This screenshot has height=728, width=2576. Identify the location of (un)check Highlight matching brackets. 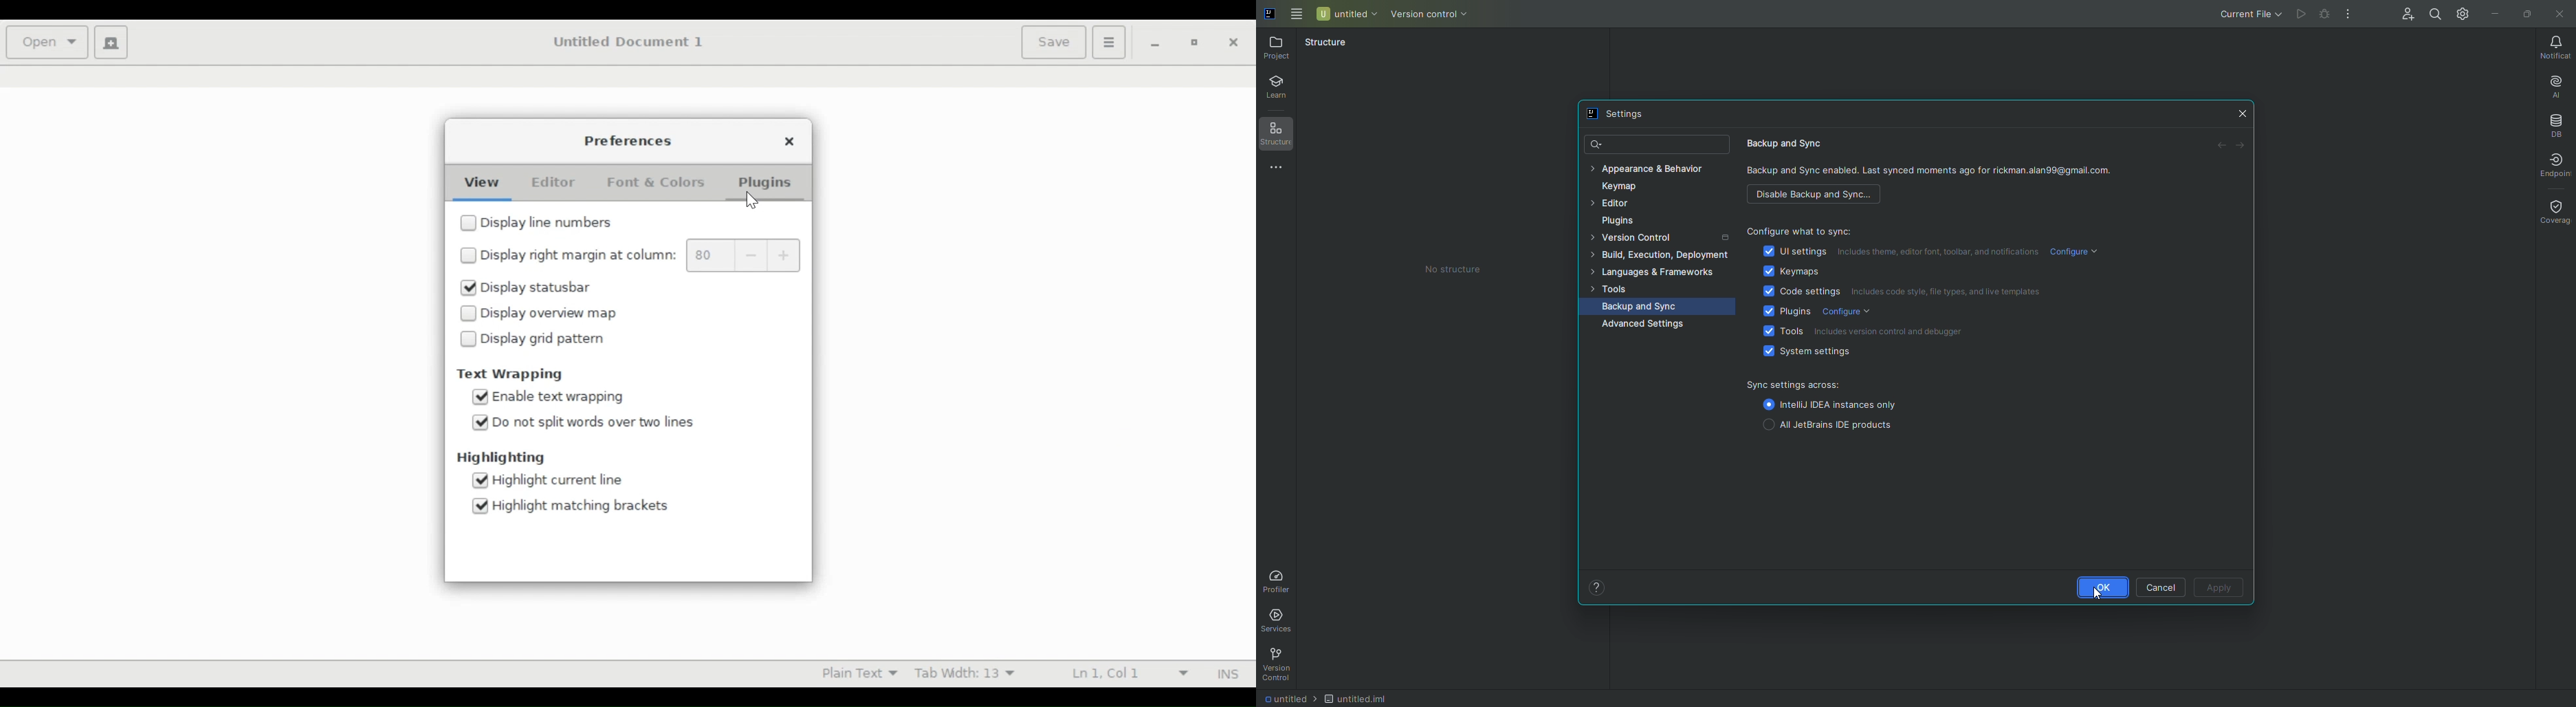
(578, 505).